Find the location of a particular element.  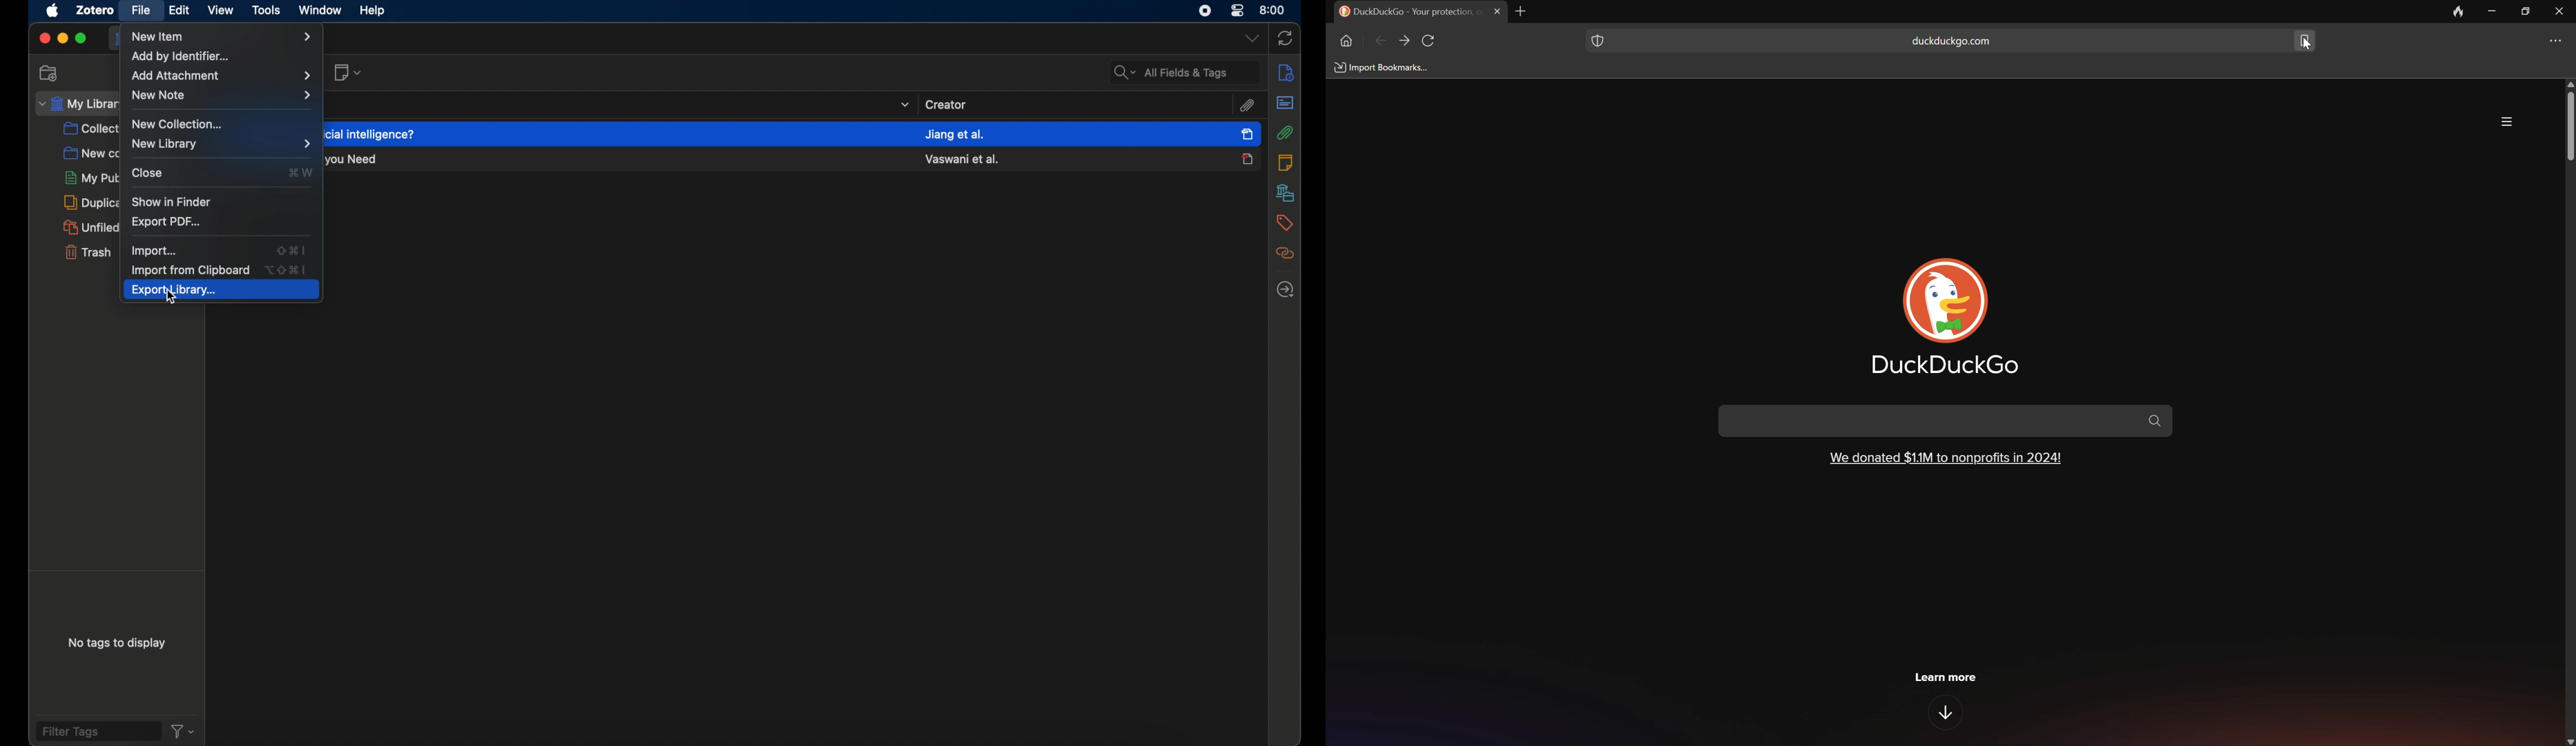

import shortcut is located at coordinates (292, 249).